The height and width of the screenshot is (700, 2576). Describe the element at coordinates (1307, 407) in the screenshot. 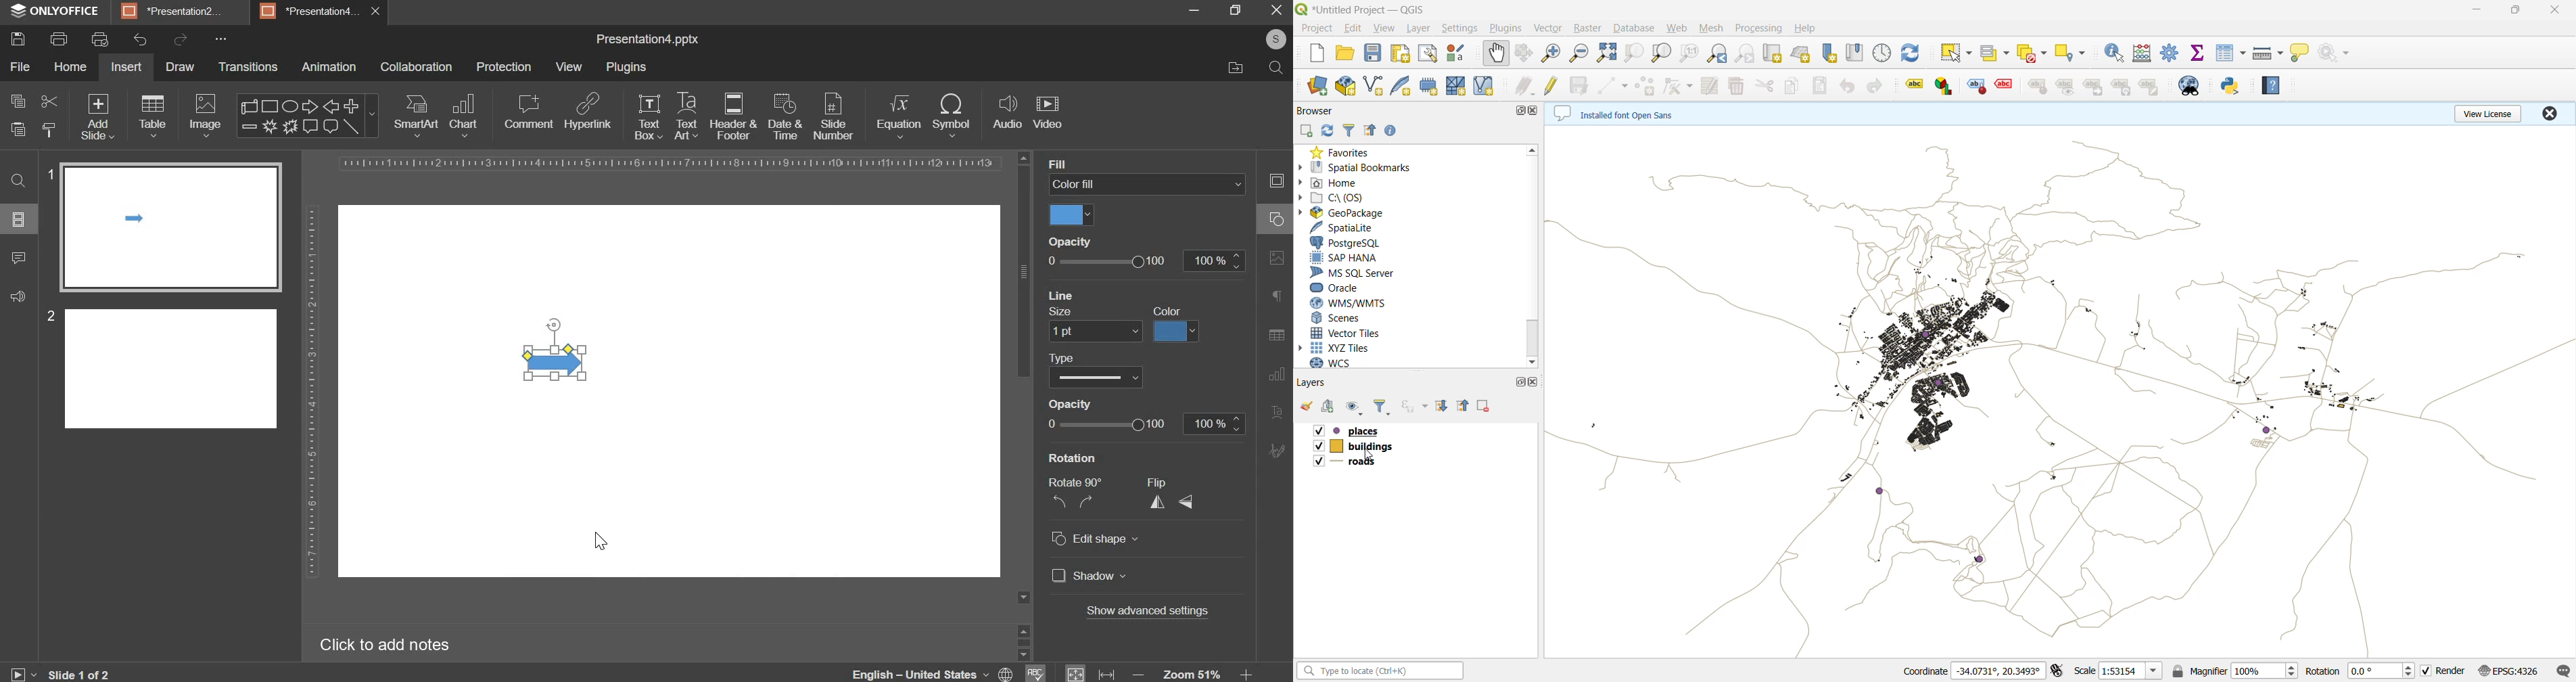

I see `open` at that location.